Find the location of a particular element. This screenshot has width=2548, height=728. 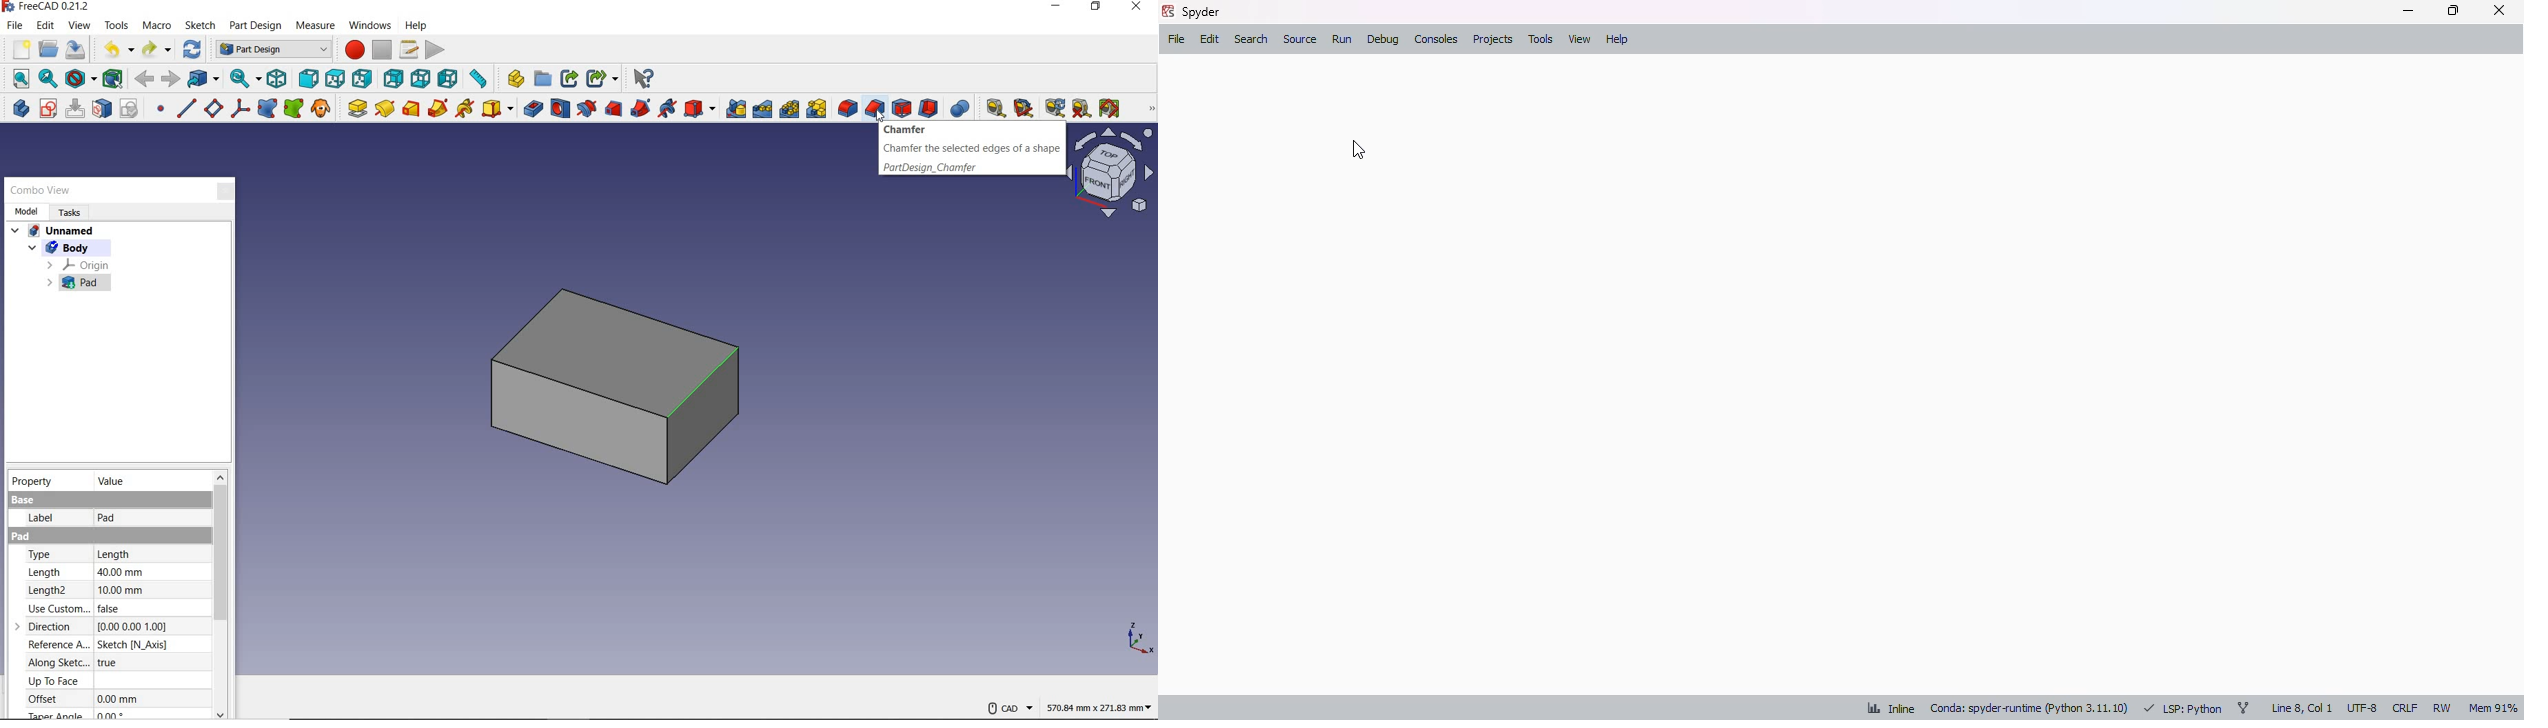

restore down is located at coordinates (1095, 7).